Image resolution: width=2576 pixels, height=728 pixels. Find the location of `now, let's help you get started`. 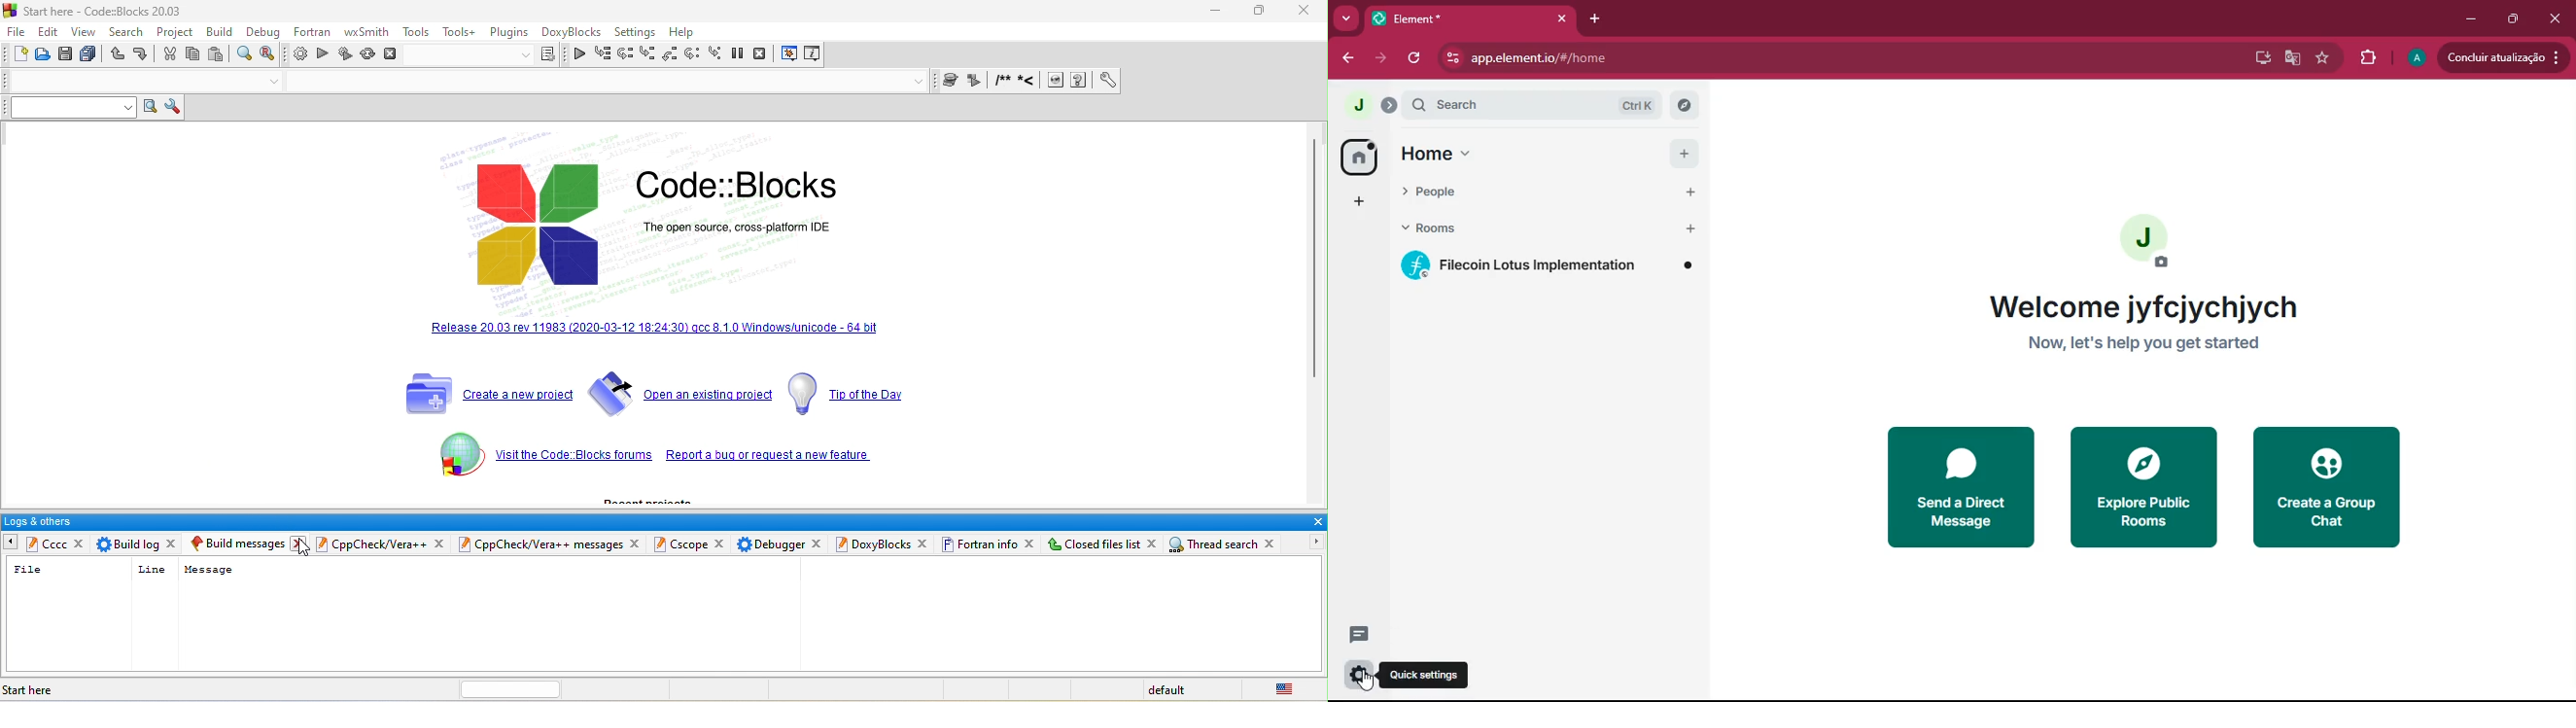

now, let's help you get started is located at coordinates (2151, 344).